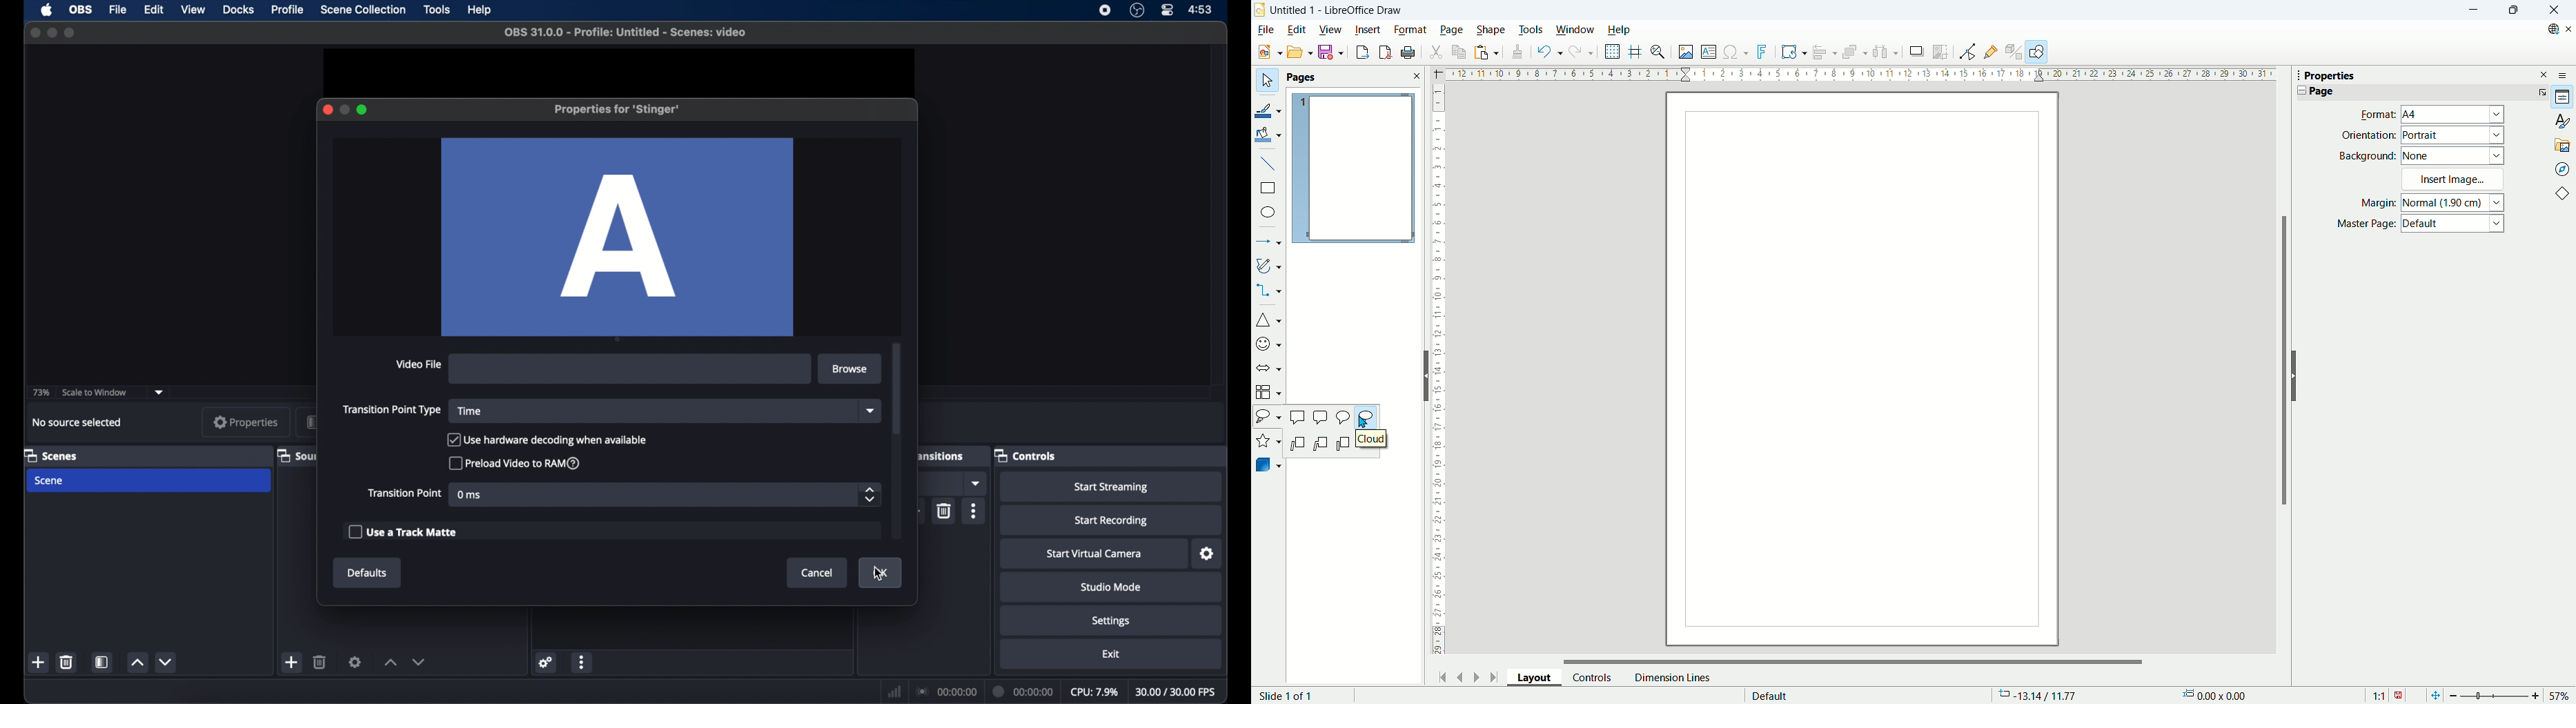 The image size is (2576, 728). What do you see at coordinates (137, 664) in the screenshot?
I see `increment` at bounding box center [137, 664].